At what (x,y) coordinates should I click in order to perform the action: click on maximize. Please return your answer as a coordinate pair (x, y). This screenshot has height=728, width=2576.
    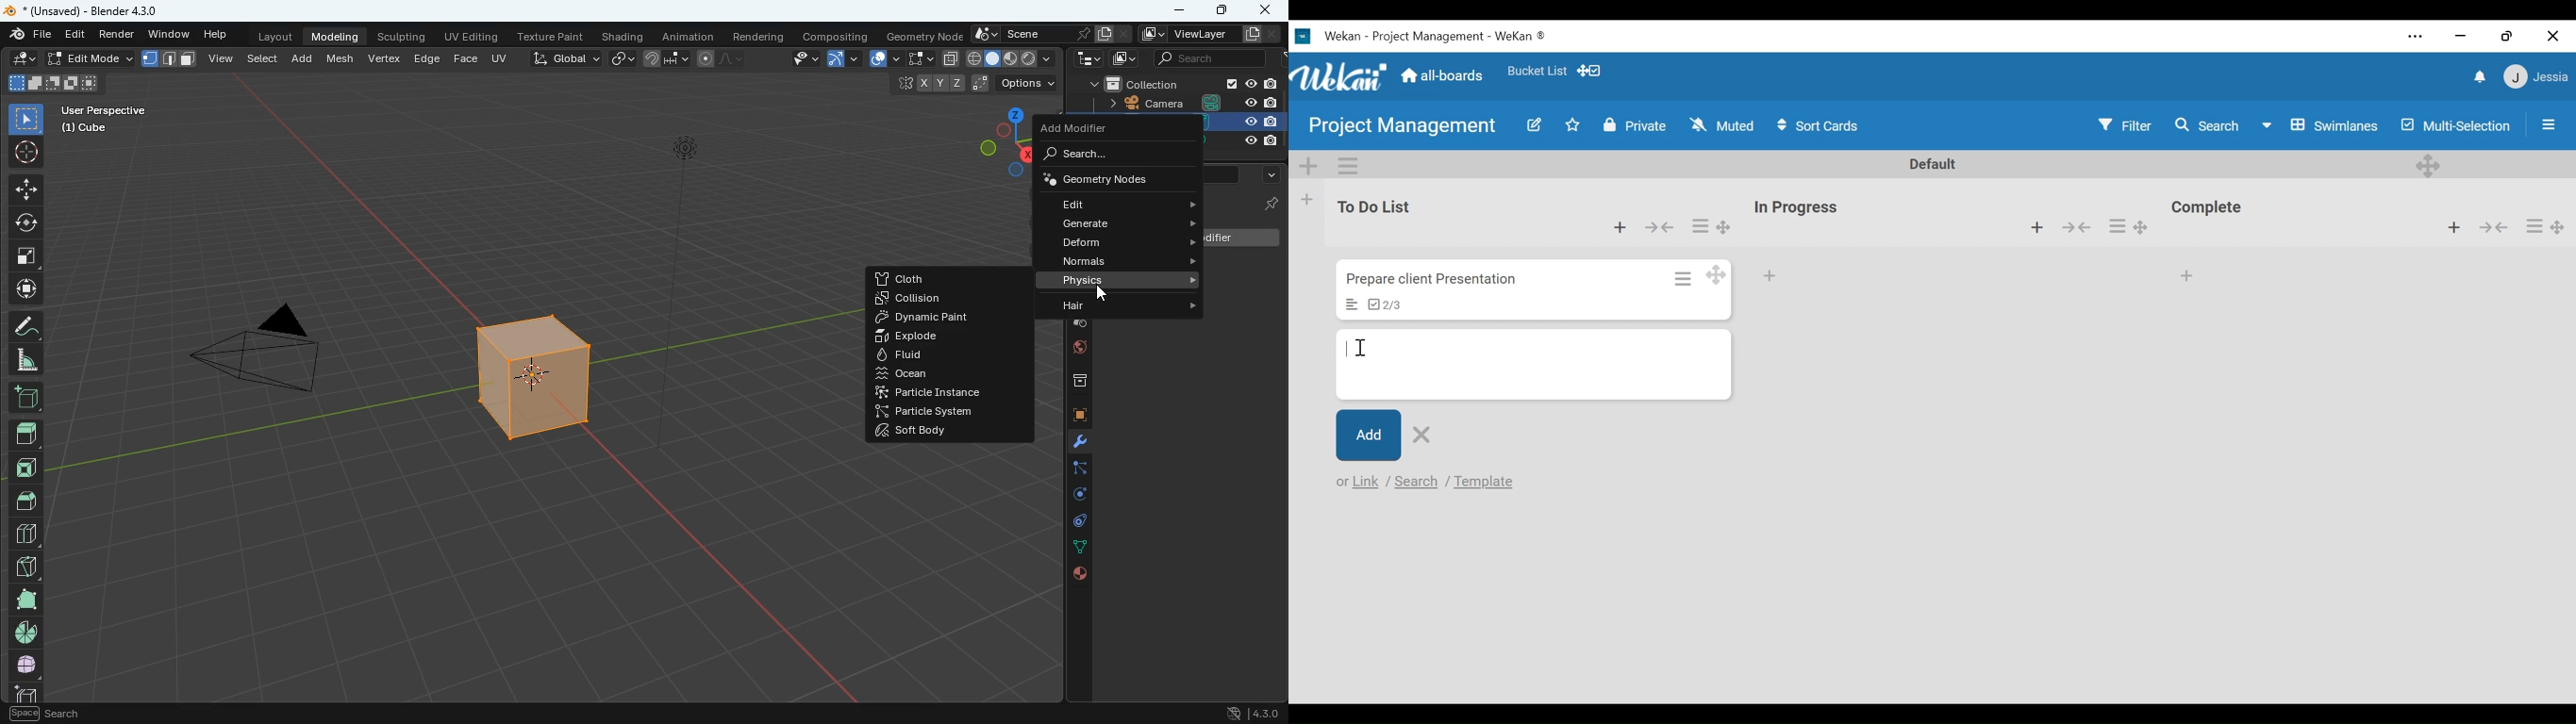
    Looking at the image, I should click on (1220, 11).